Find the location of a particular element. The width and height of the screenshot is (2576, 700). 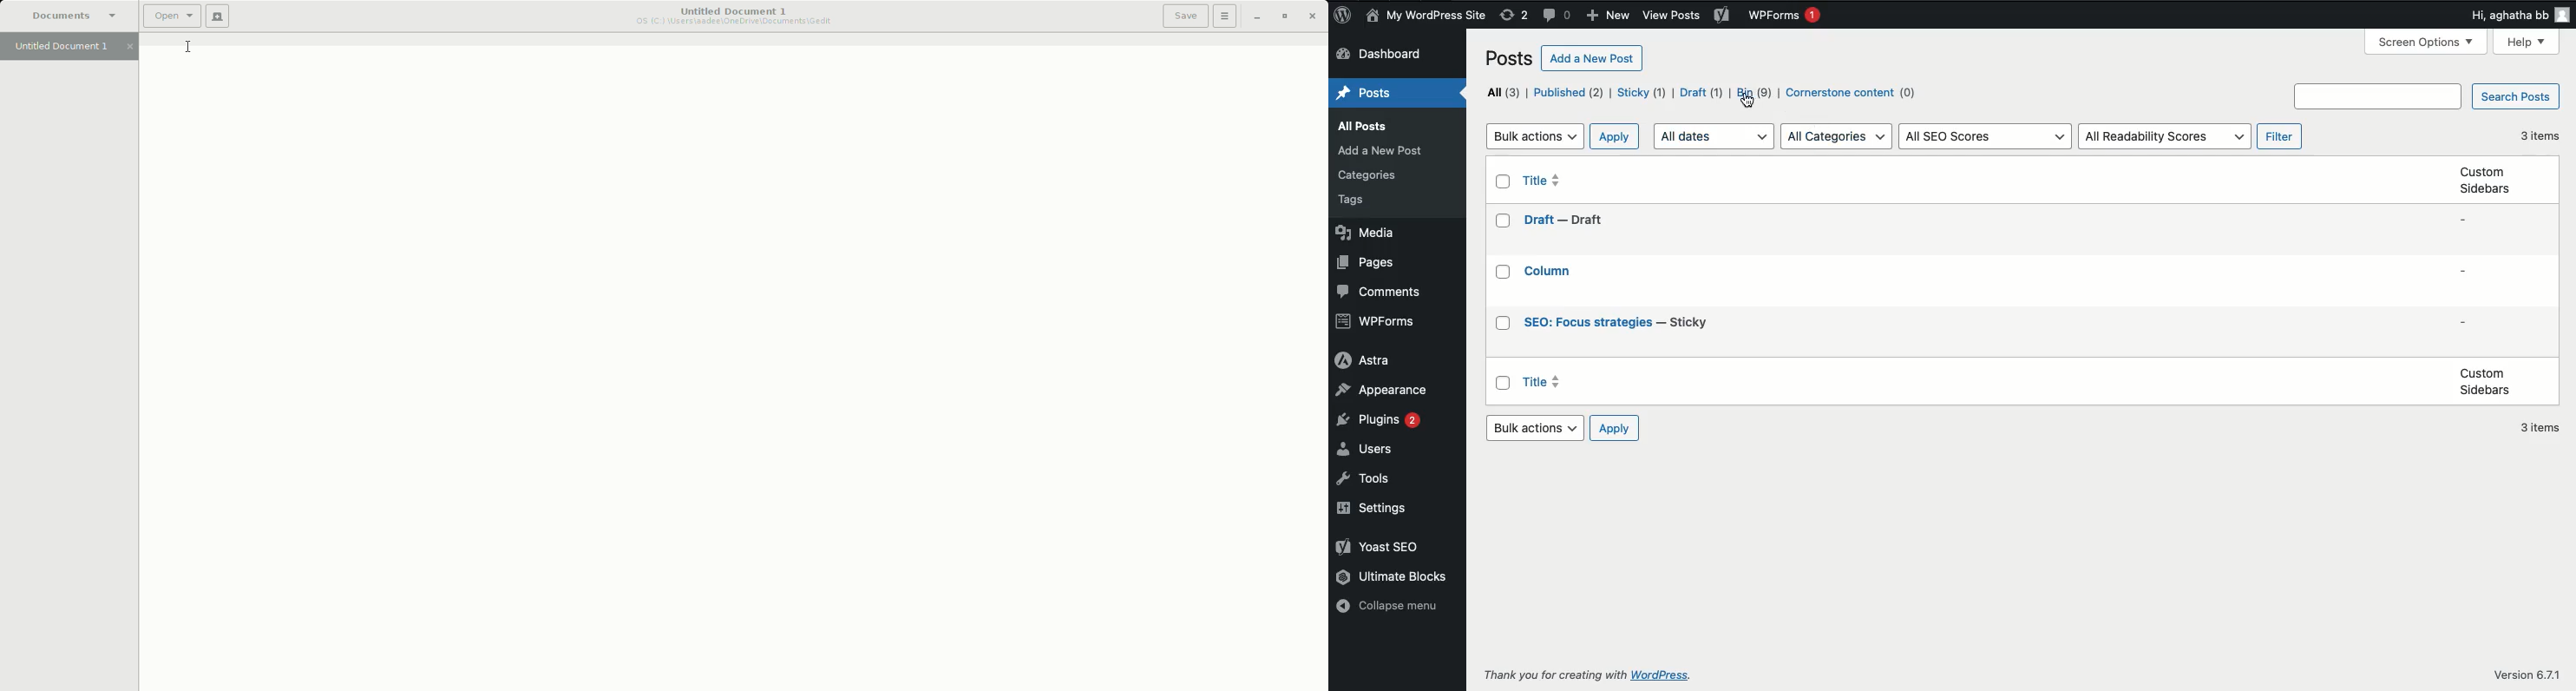

Thank you for creating with WordPress is located at coordinates (1553, 674).